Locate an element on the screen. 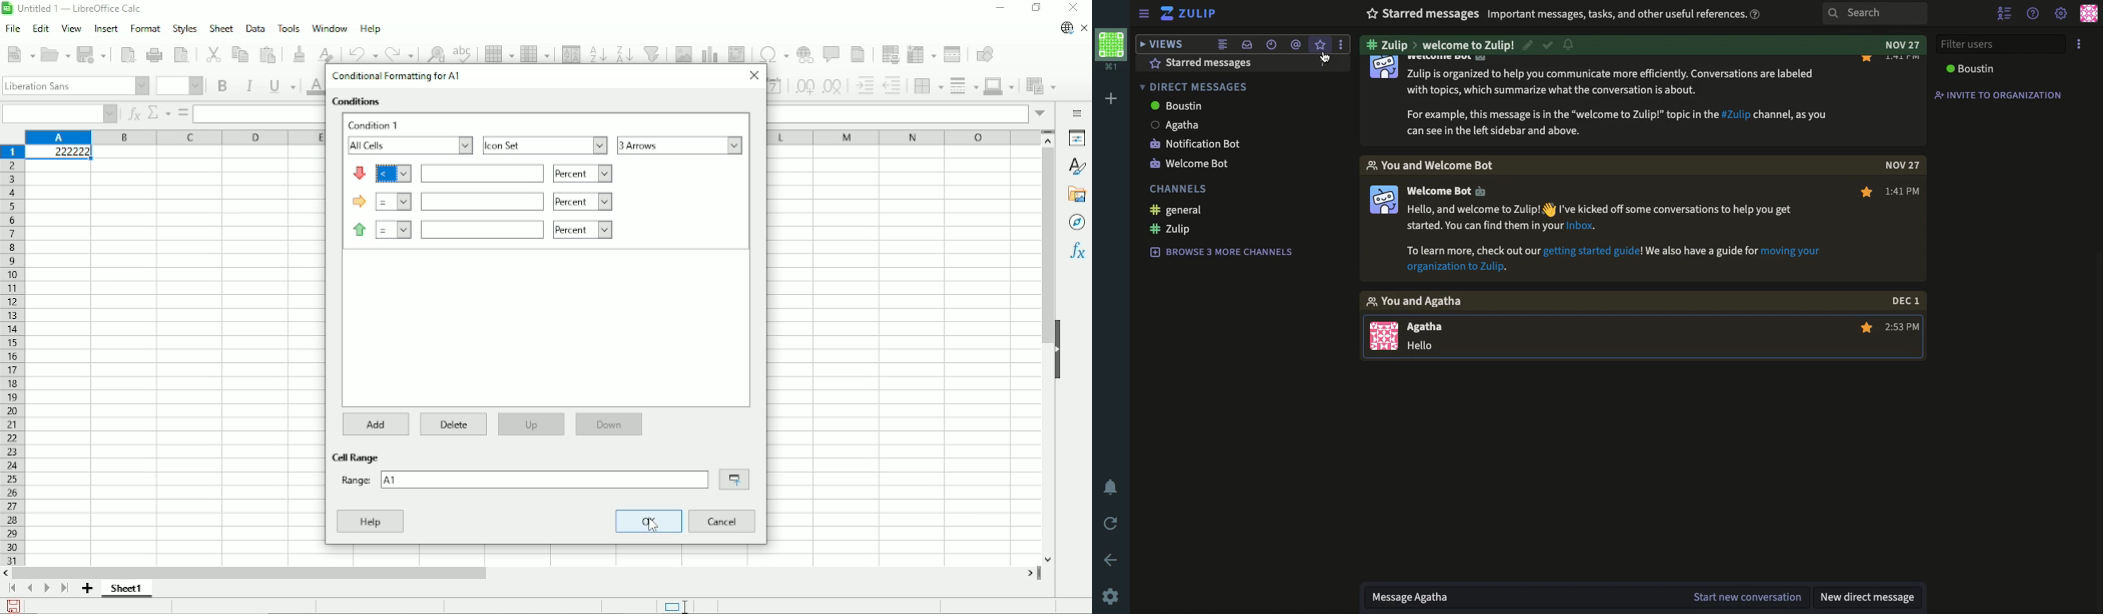 Image resolution: width=2128 pixels, height=616 pixels. inbox is located at coordinates (1204, 63).